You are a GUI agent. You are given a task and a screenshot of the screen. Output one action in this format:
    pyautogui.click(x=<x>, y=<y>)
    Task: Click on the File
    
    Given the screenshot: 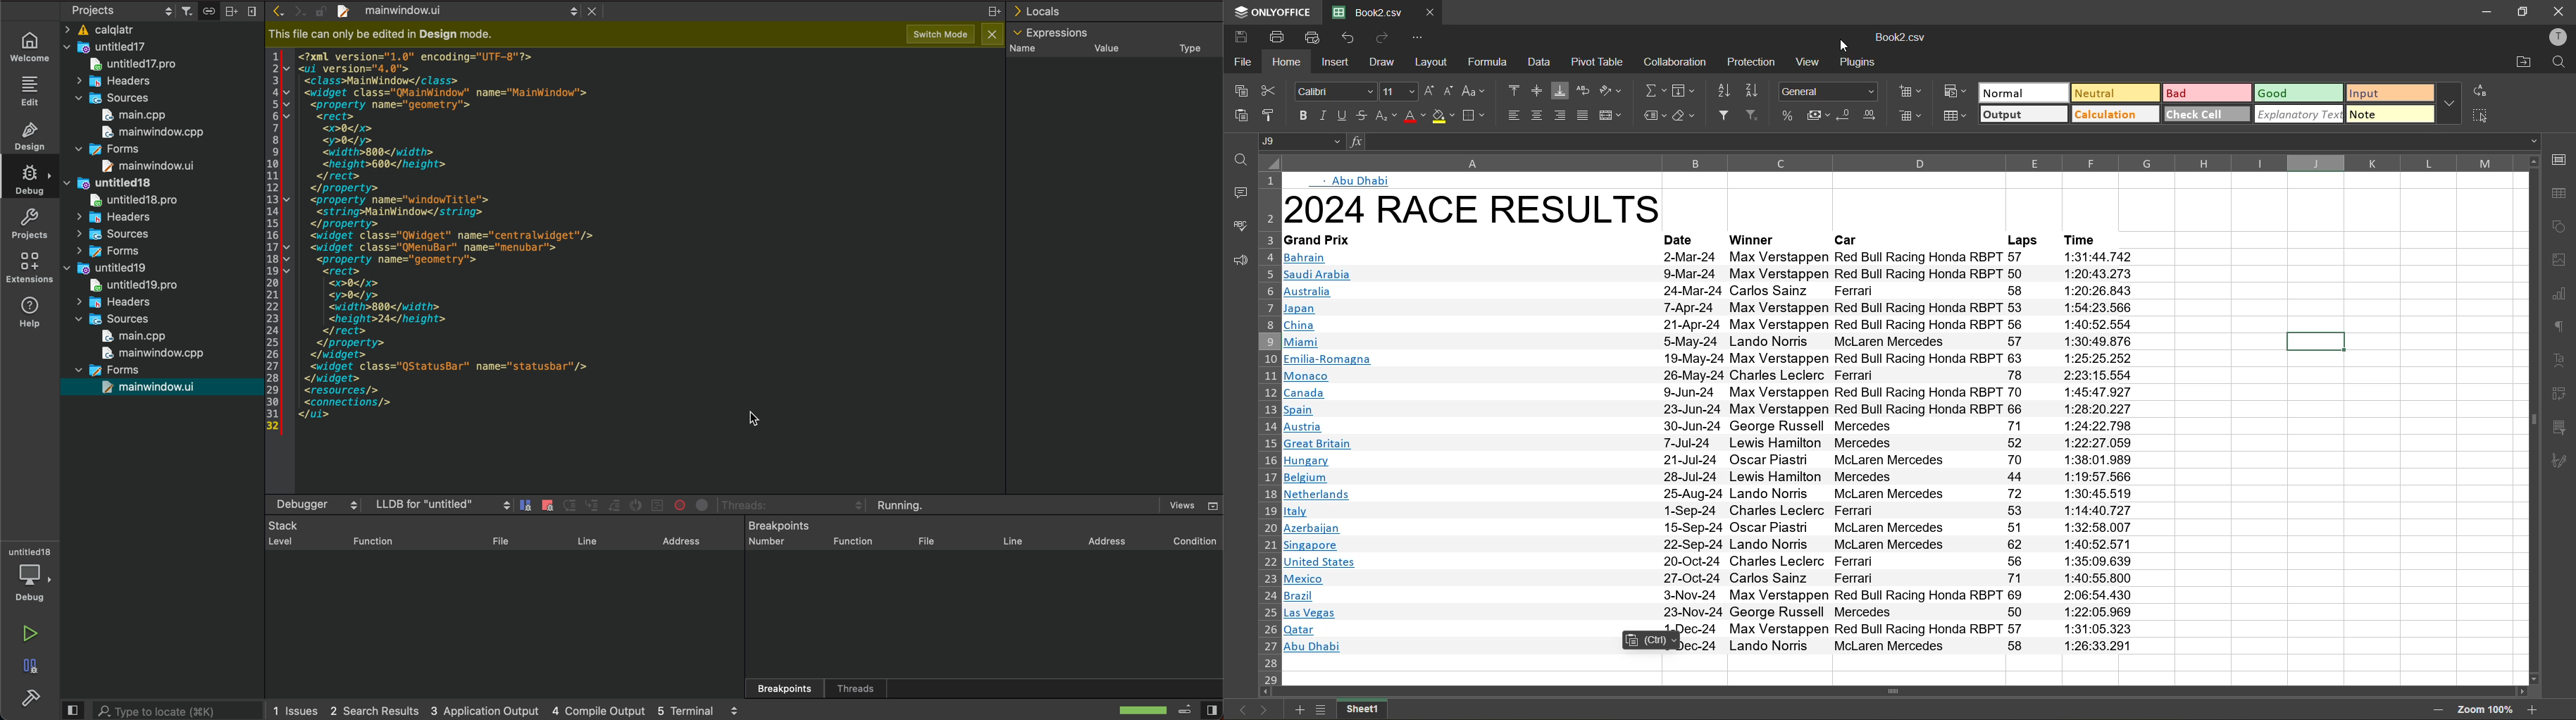 What is the action you would take?
    pyautogui.click(x=497, y=537)
    